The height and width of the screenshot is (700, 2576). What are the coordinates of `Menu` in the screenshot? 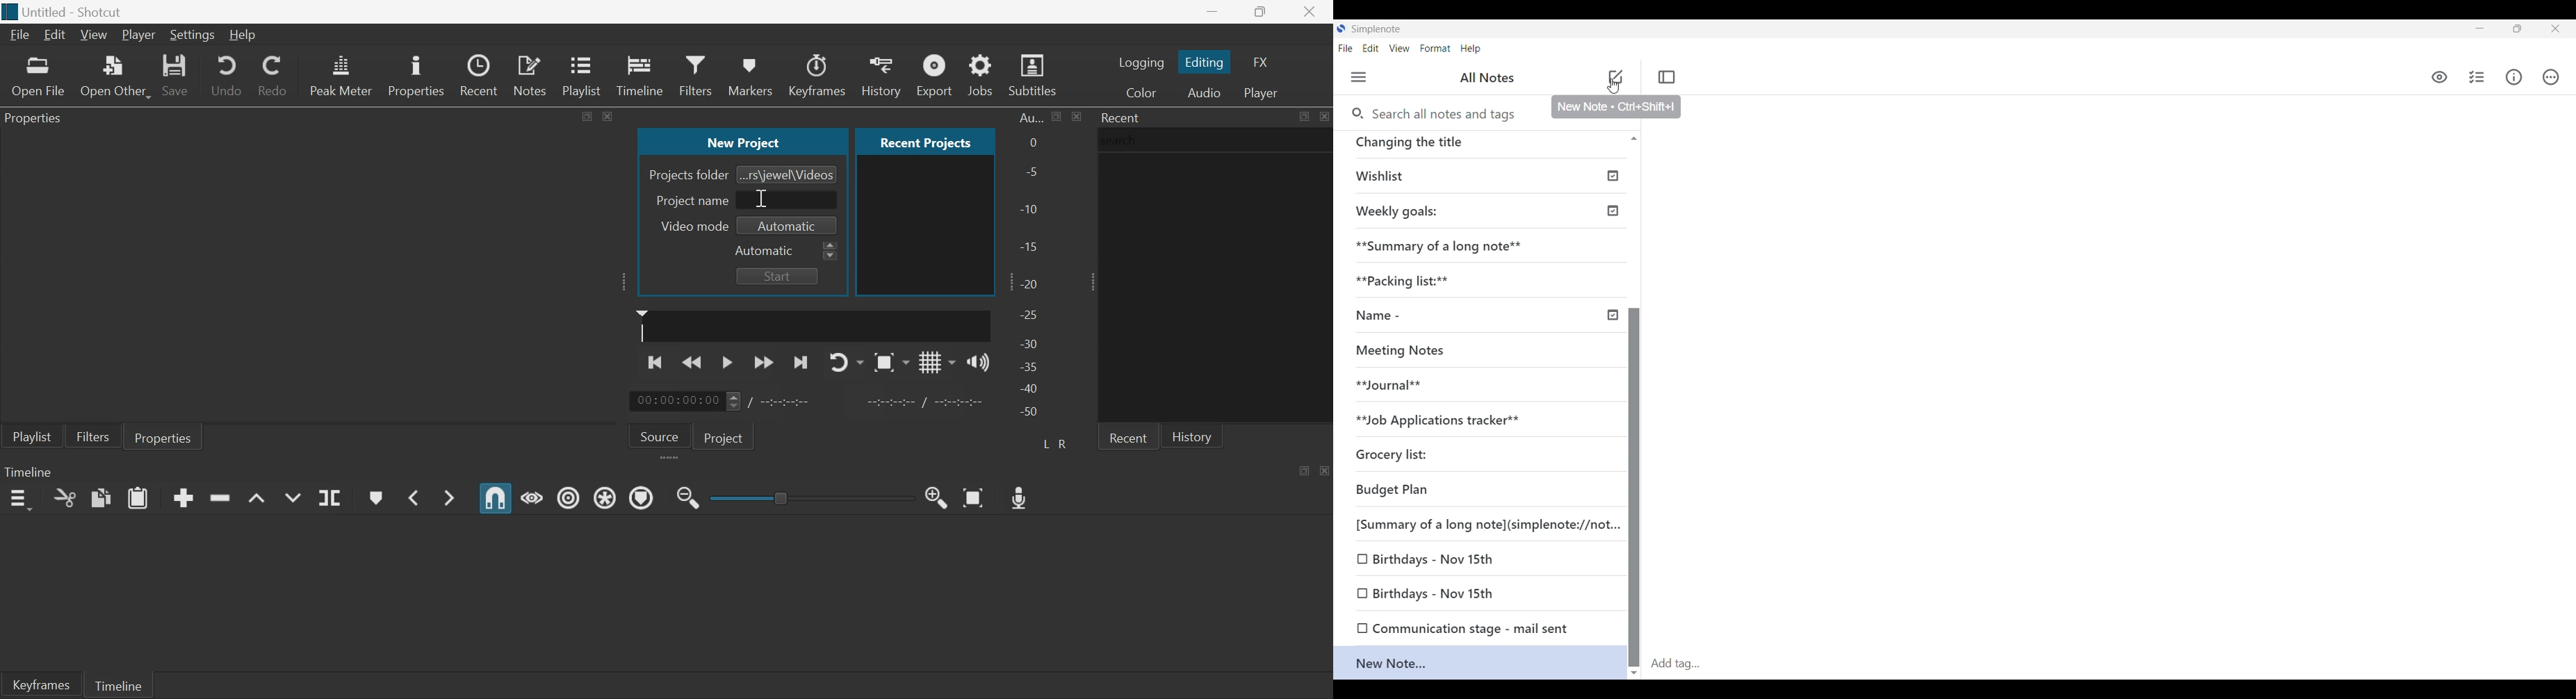 It's located at (1358, 77).